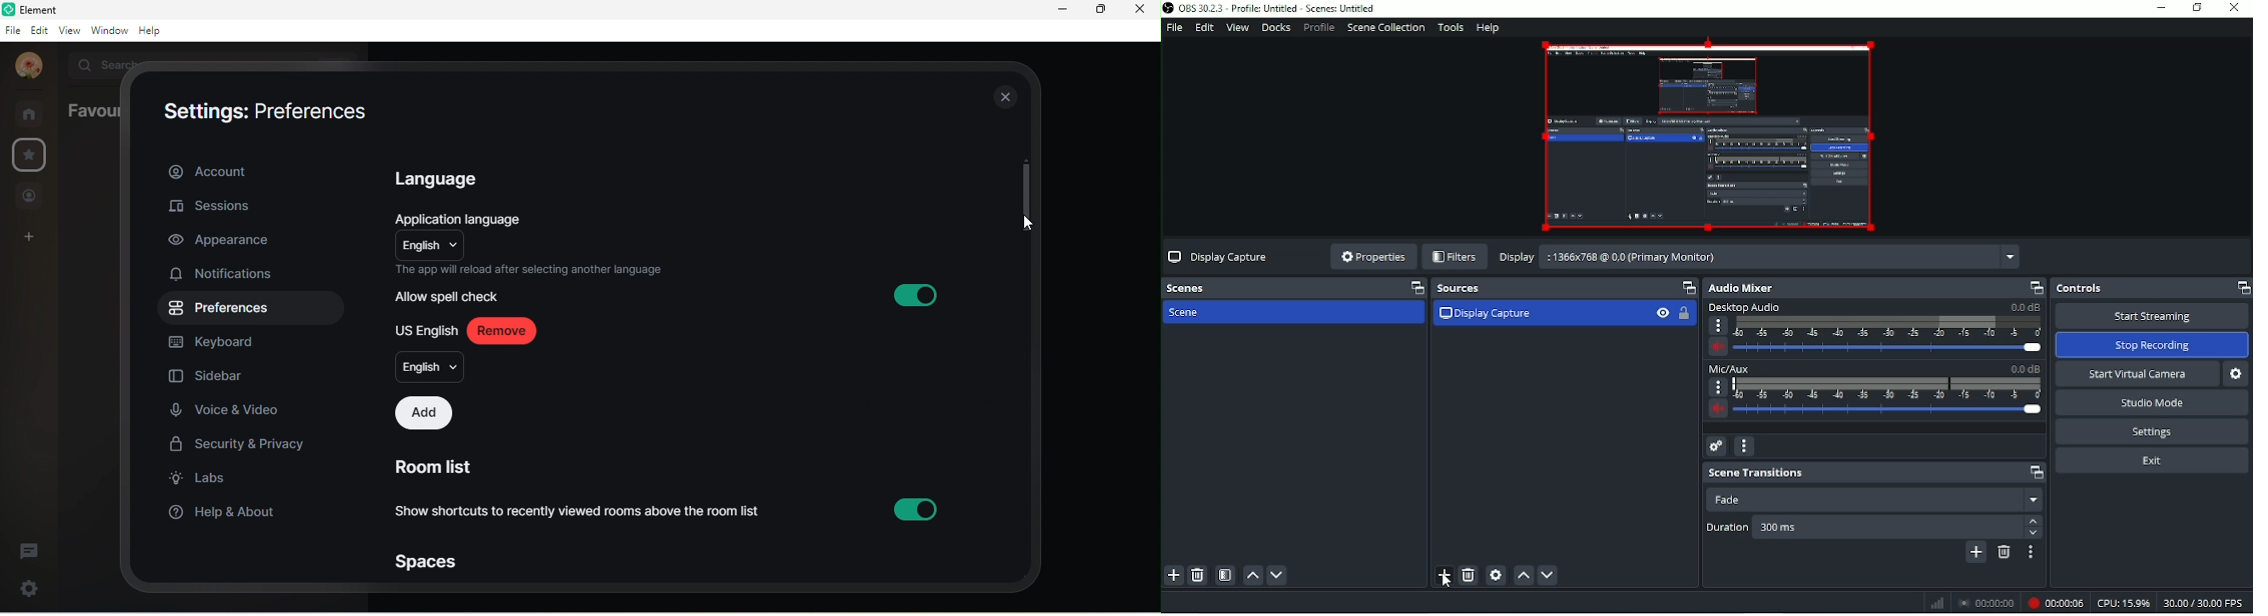 The height and width of the screenshot is (616, 2268). What do you see at coordinates (68, 32) in the screenshot?
I see `view` at bounding box center [68, 32].